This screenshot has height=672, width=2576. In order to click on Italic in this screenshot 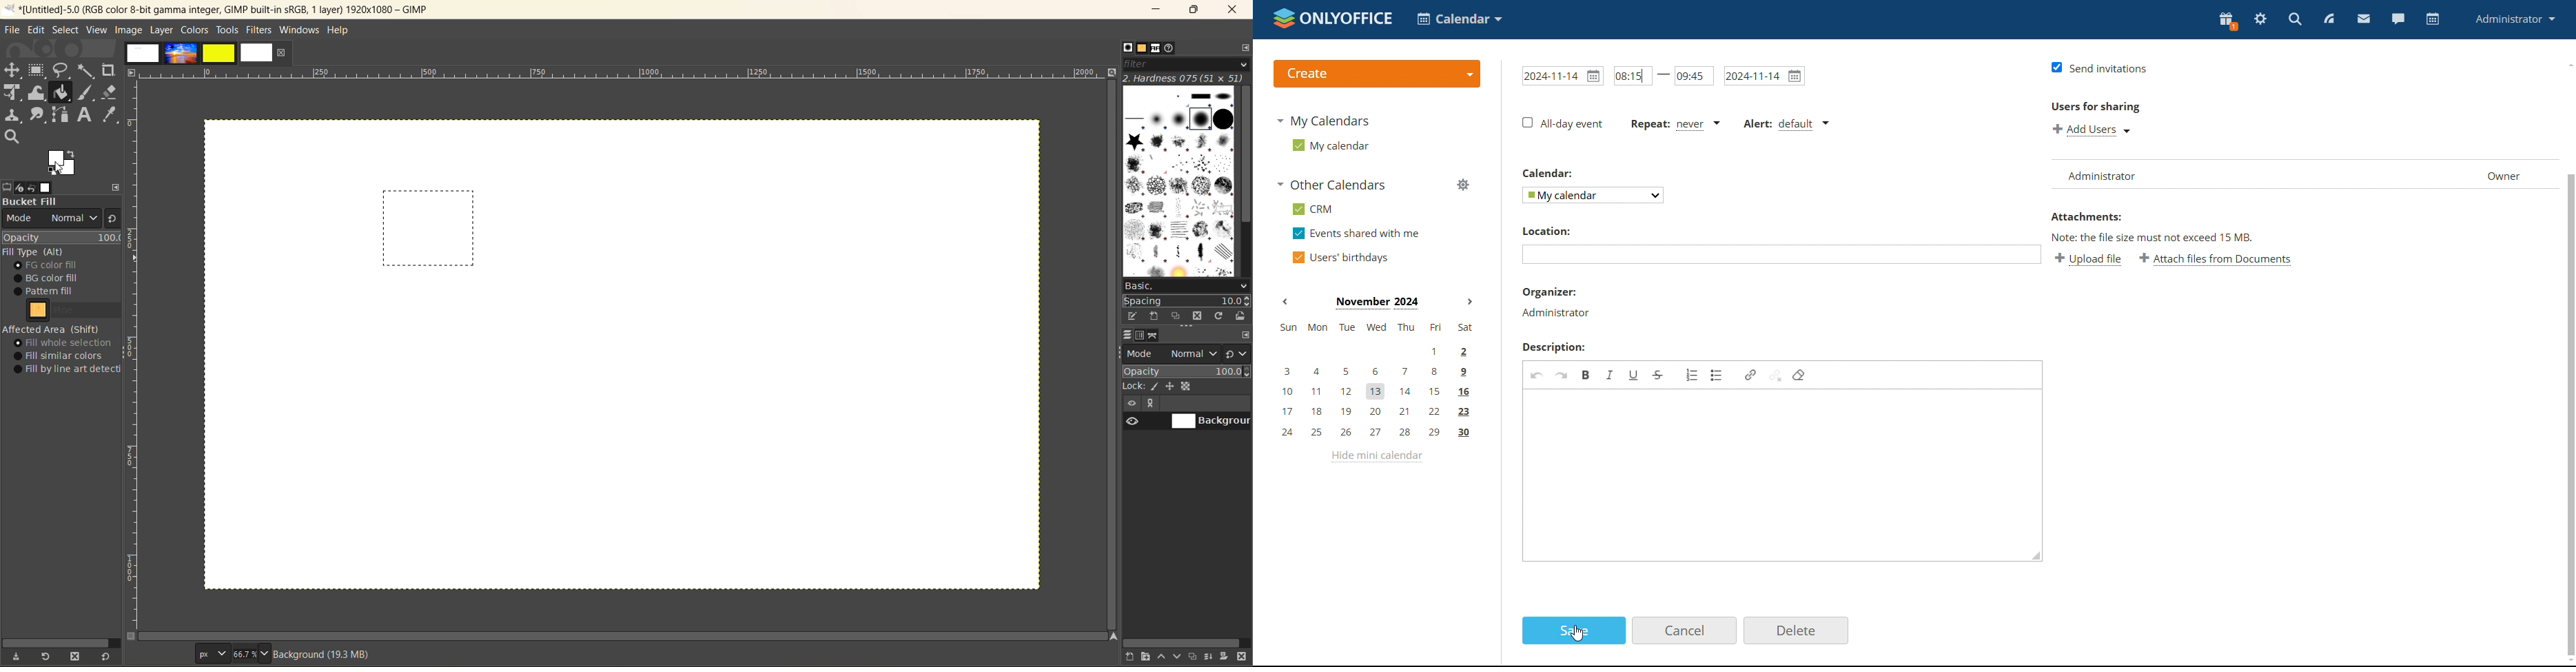, I will do `click(1611, 374)`.